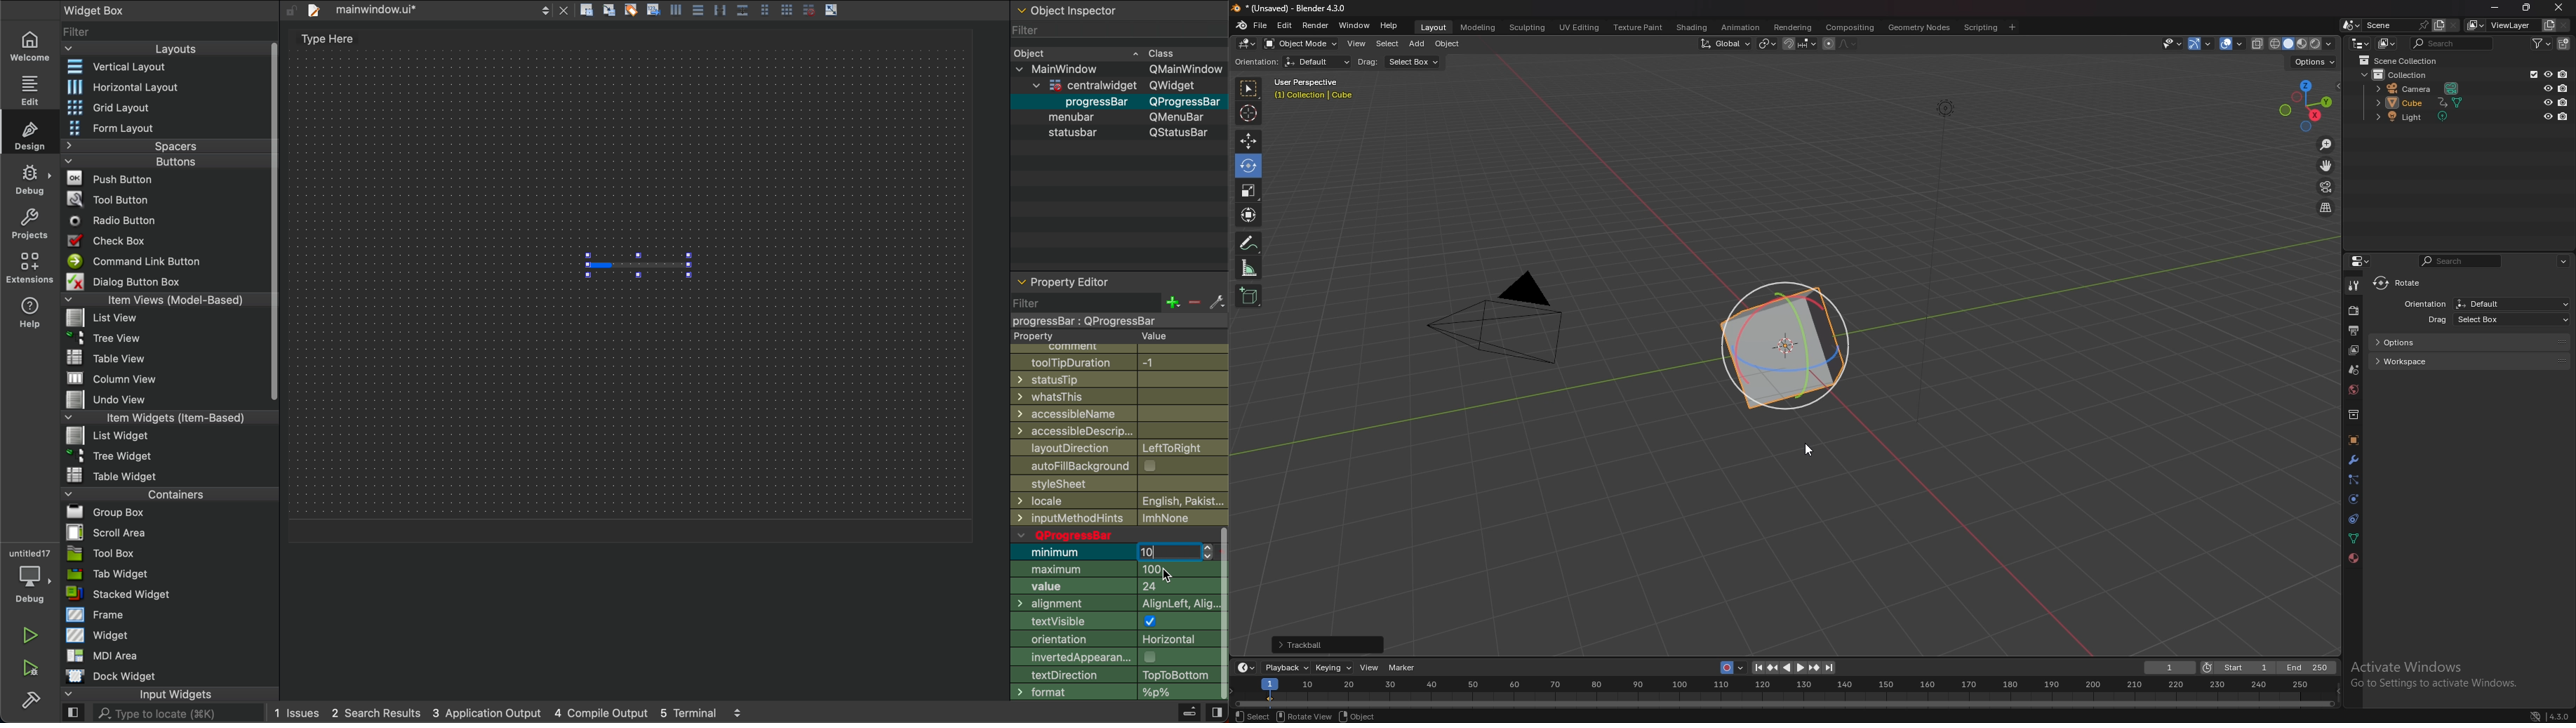 The image size is (2576, 728). I want to click on Radio Button, so click(117, 221).